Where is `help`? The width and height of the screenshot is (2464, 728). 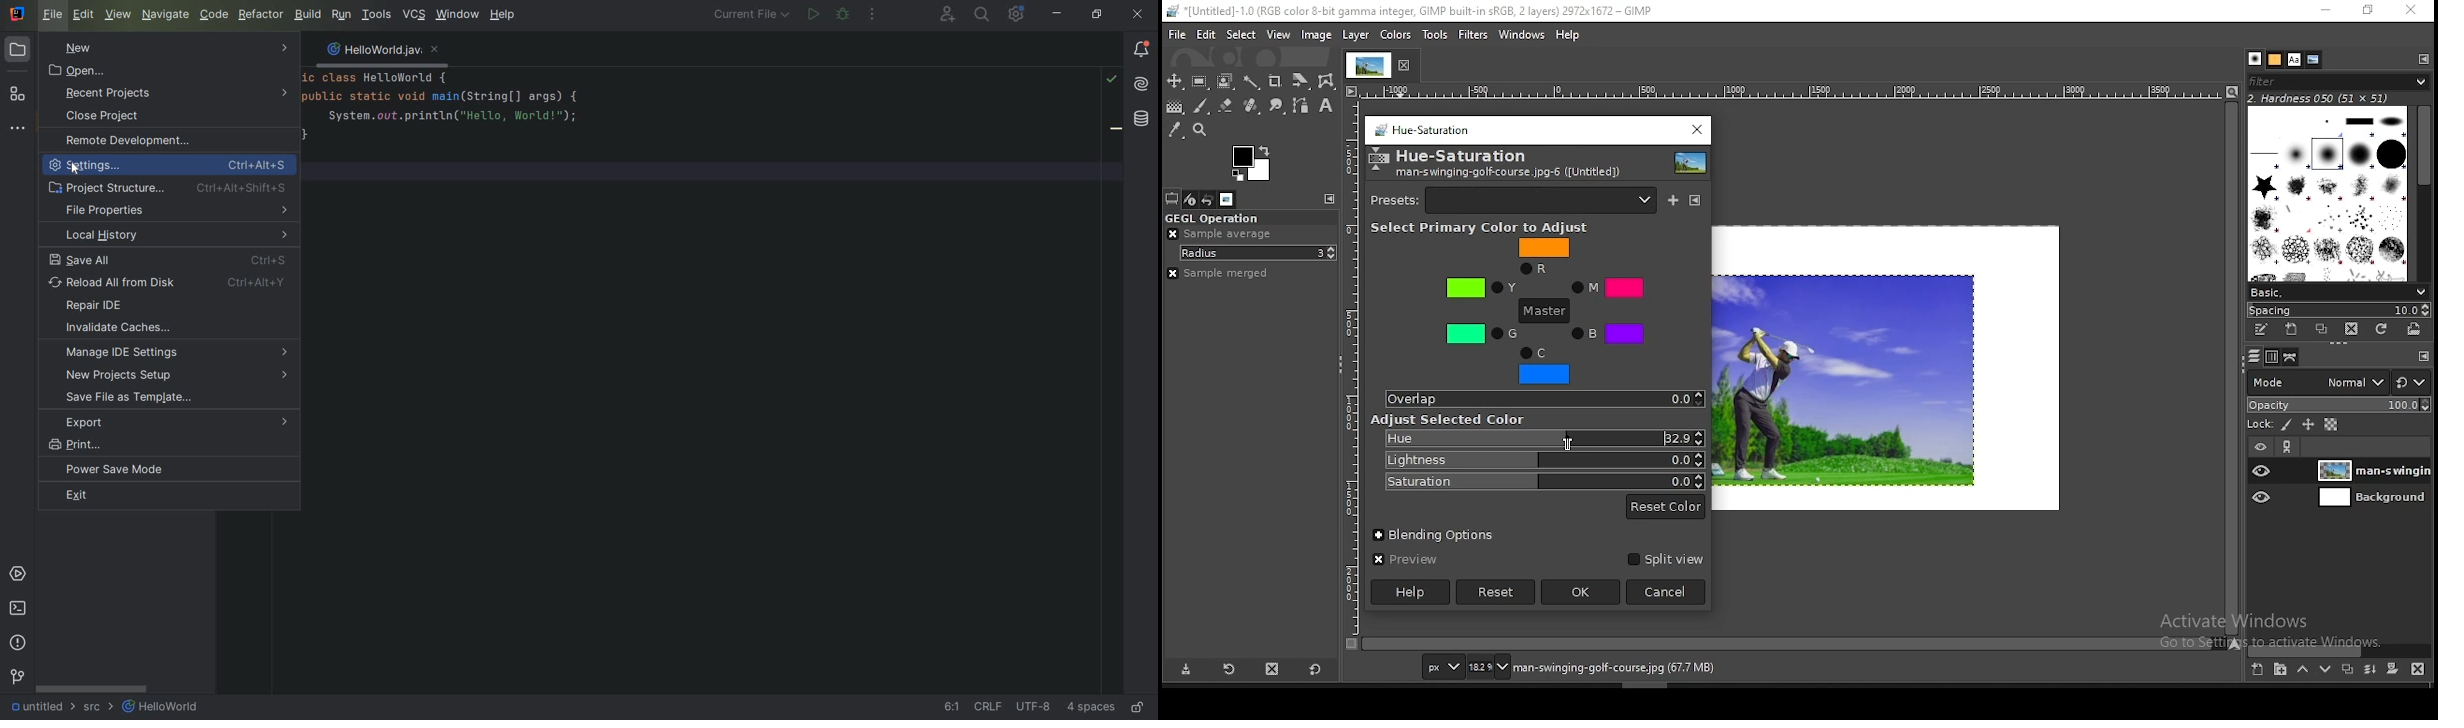 help is located at coordinates (1569, 33).